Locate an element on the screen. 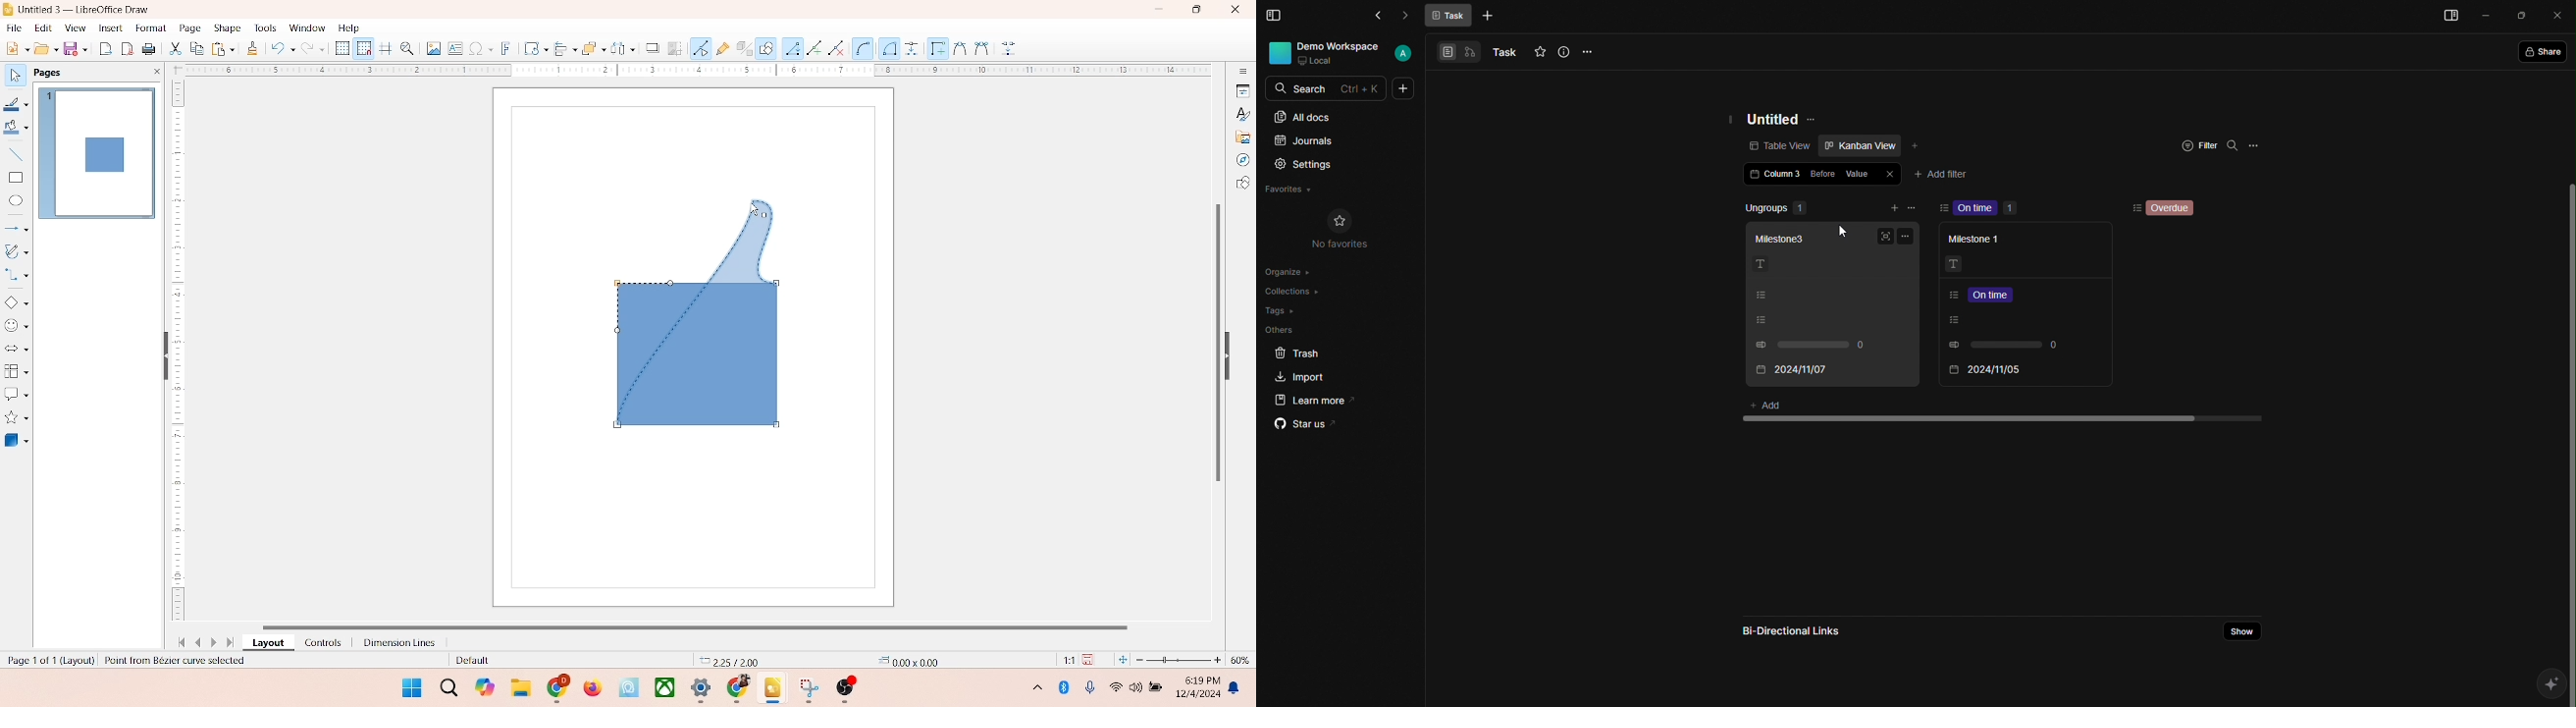 This screenshot has height=728, width=2576. edit is located at coordinates (41, 28).